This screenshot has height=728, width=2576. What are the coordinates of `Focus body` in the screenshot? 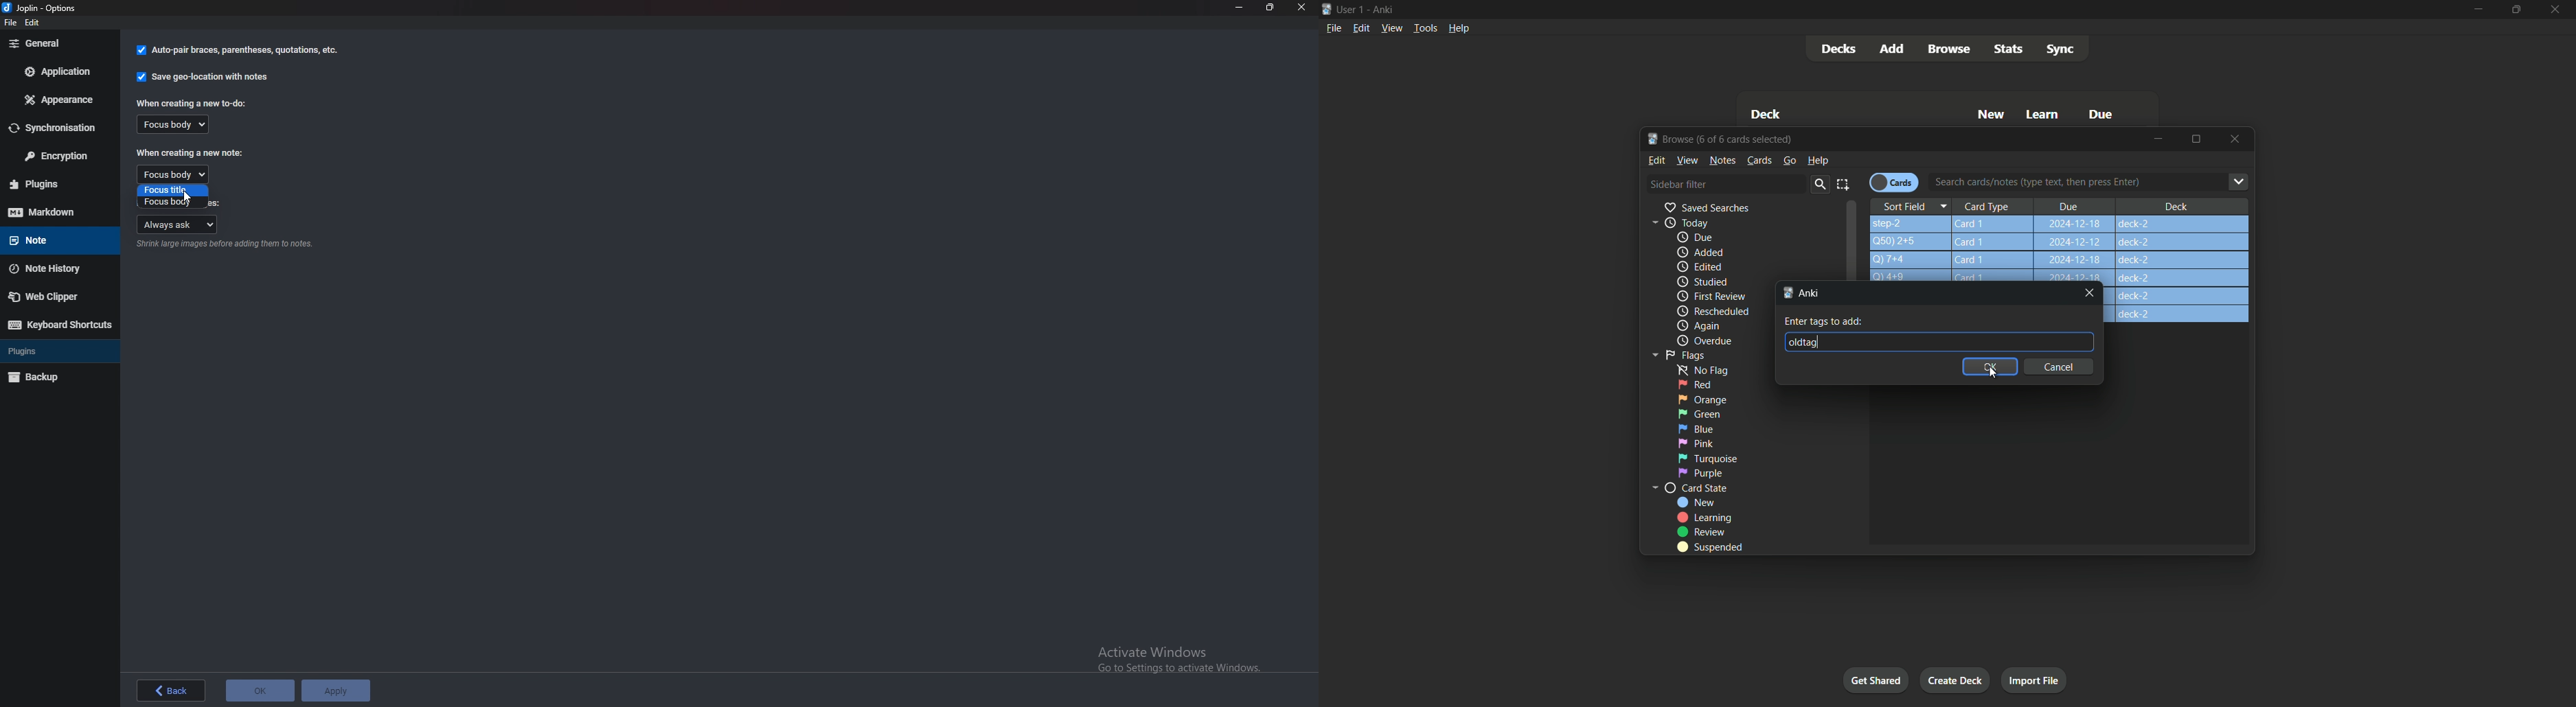 It's located at (170, 202).